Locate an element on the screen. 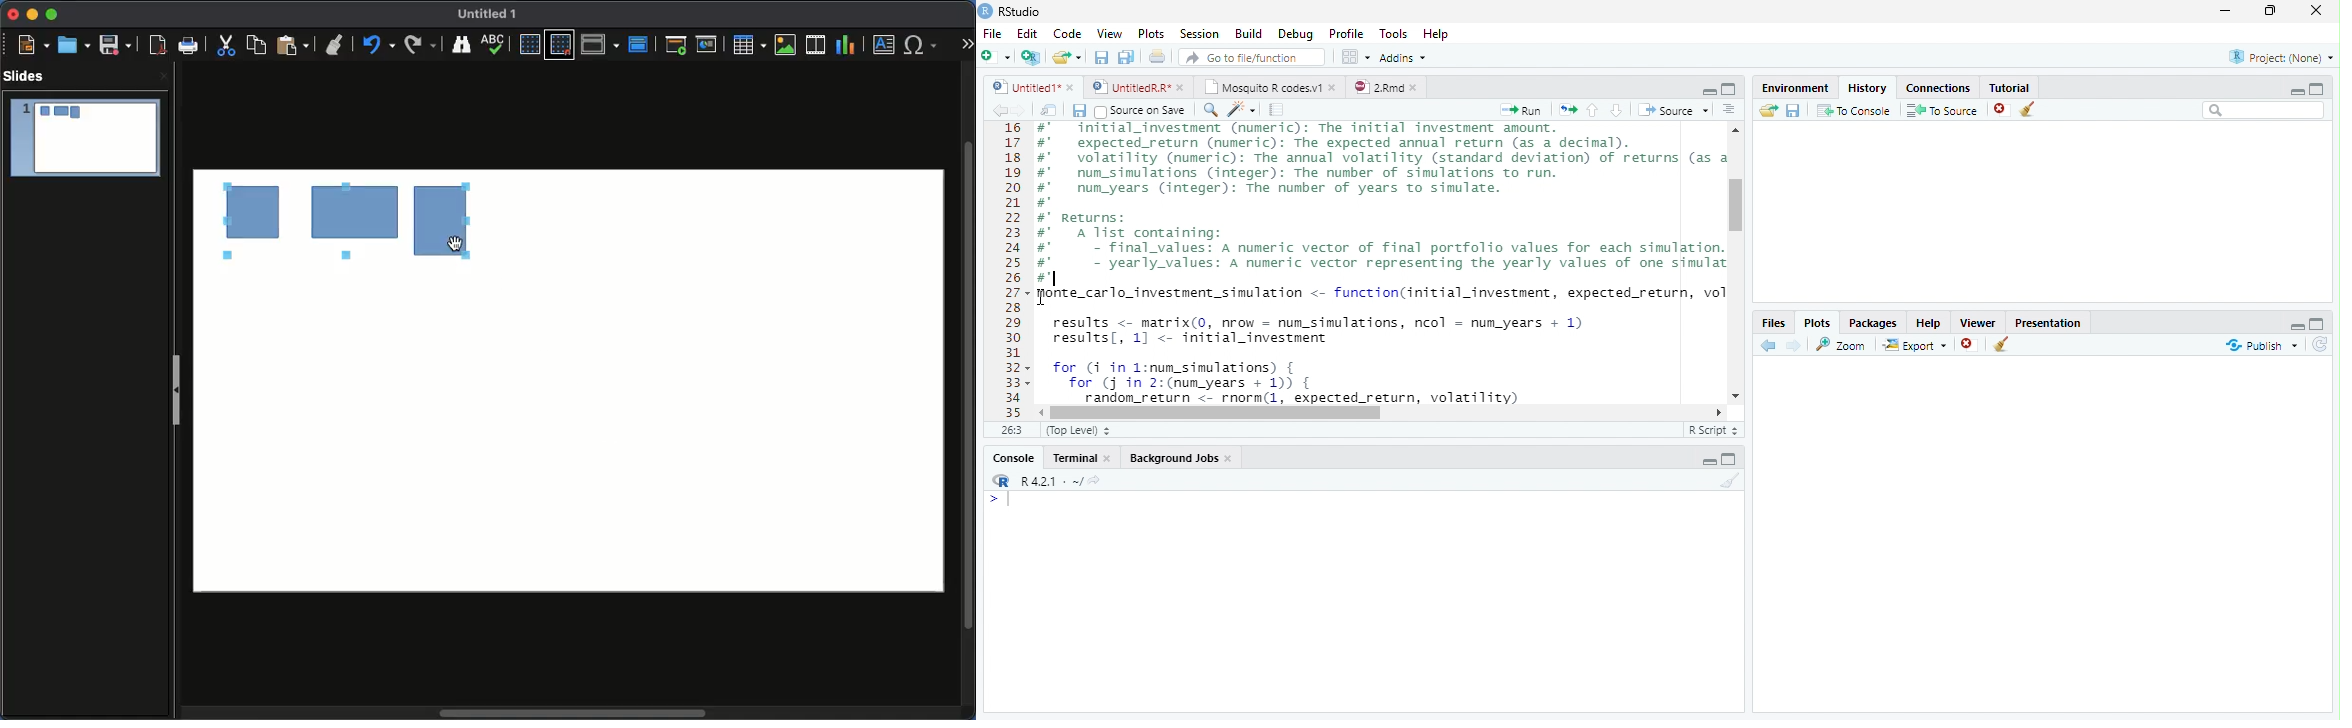  Maximize is located at coordinates (2275, 12).